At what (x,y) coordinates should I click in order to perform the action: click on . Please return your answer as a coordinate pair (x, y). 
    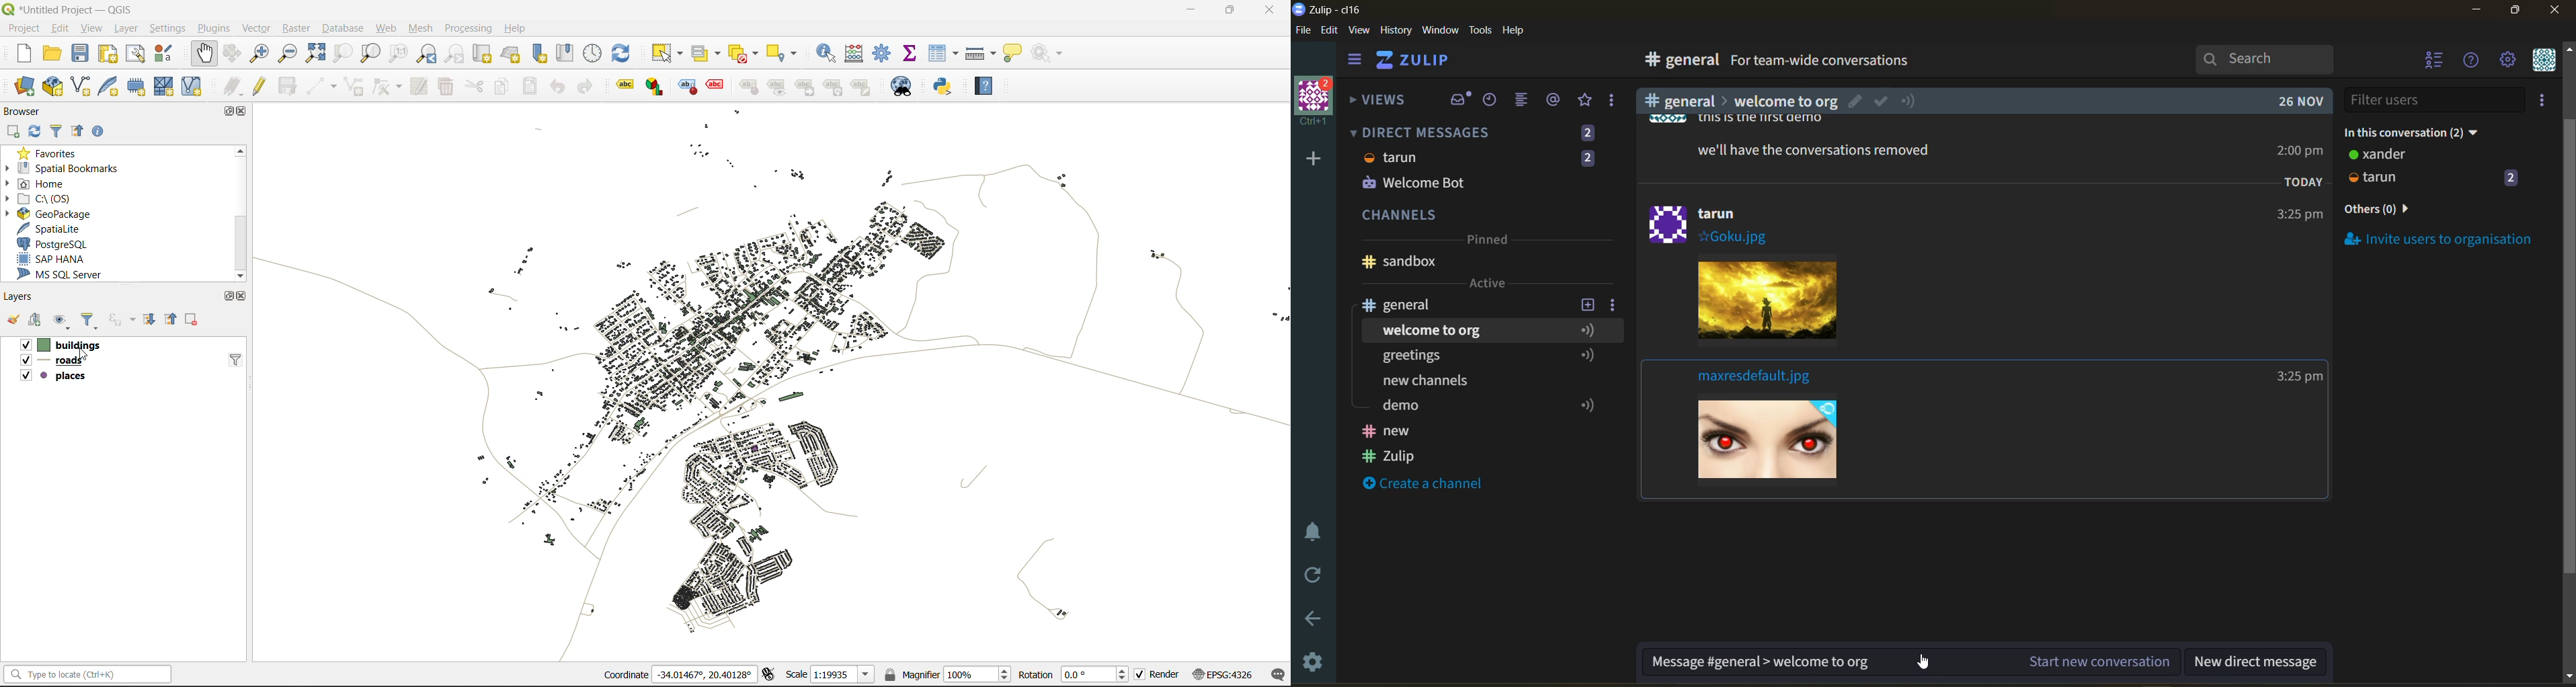
    Looking at the image, I should click on (2300, 182).